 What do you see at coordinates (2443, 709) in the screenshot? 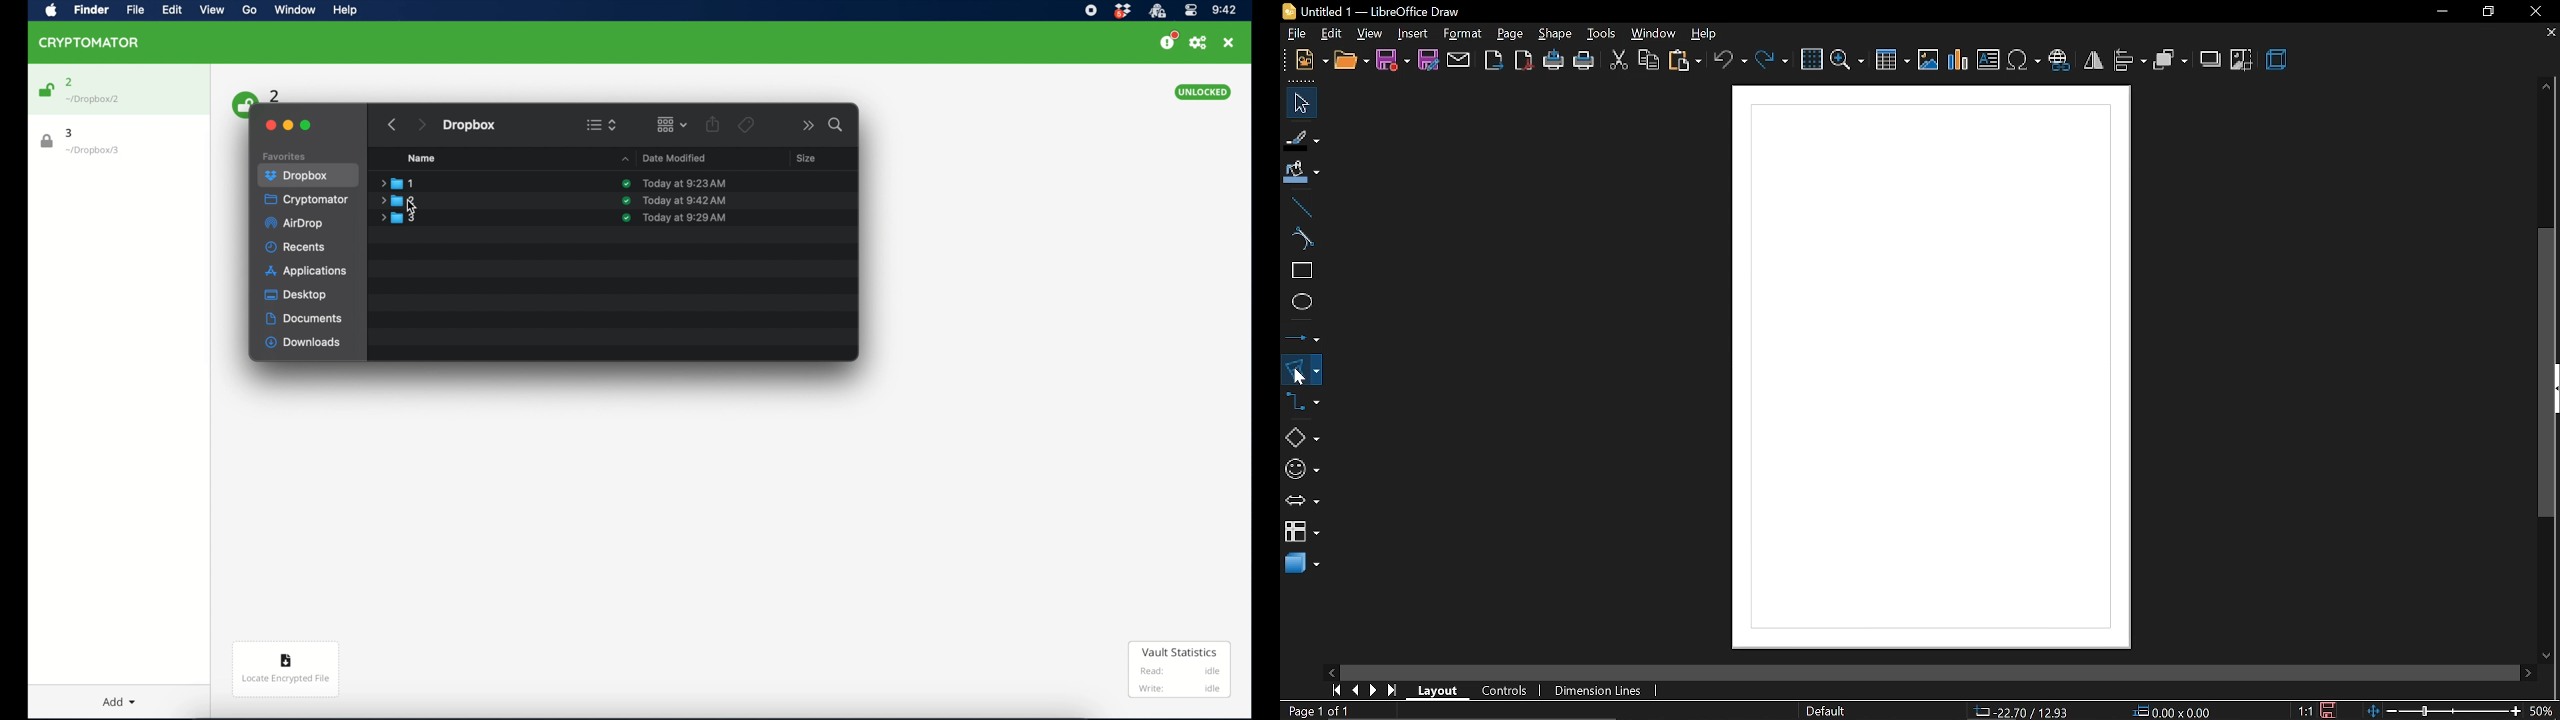
I see `change zoom` at bounding box center [2443, 709].